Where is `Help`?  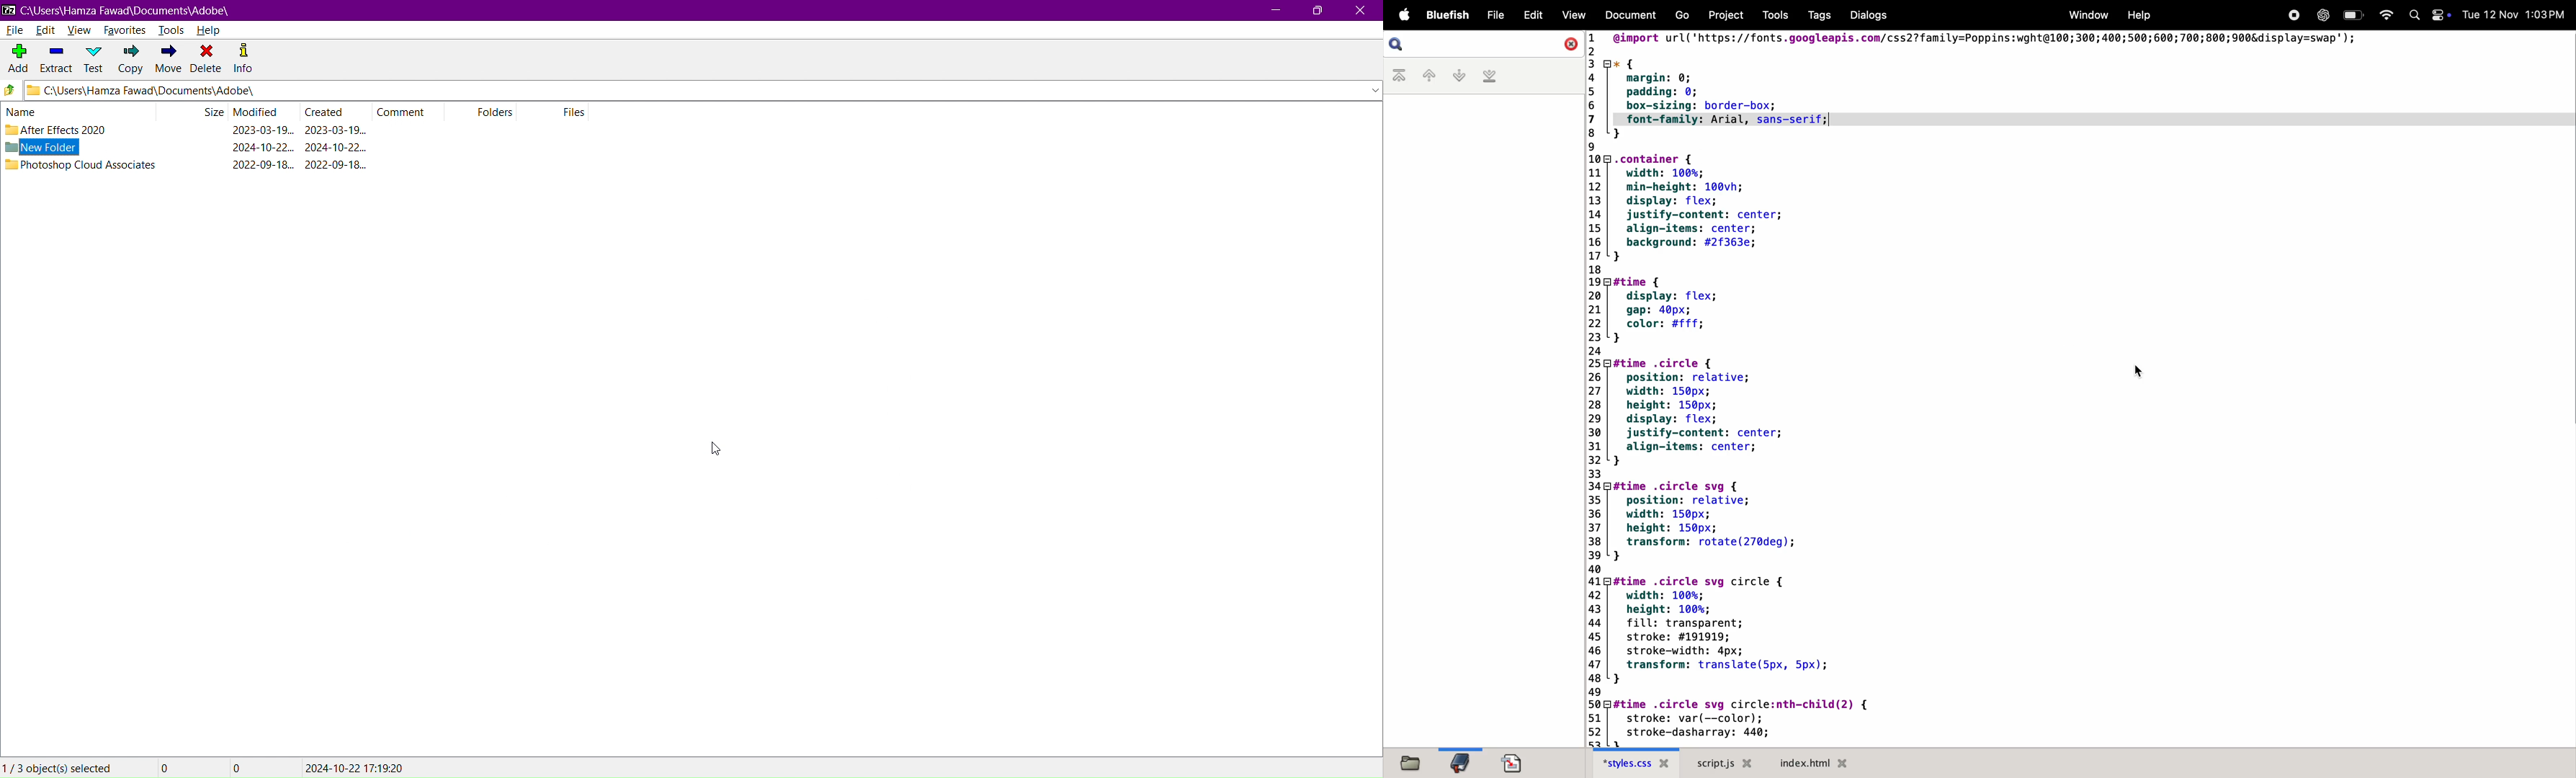 Help is located at coordinates (213, 30).